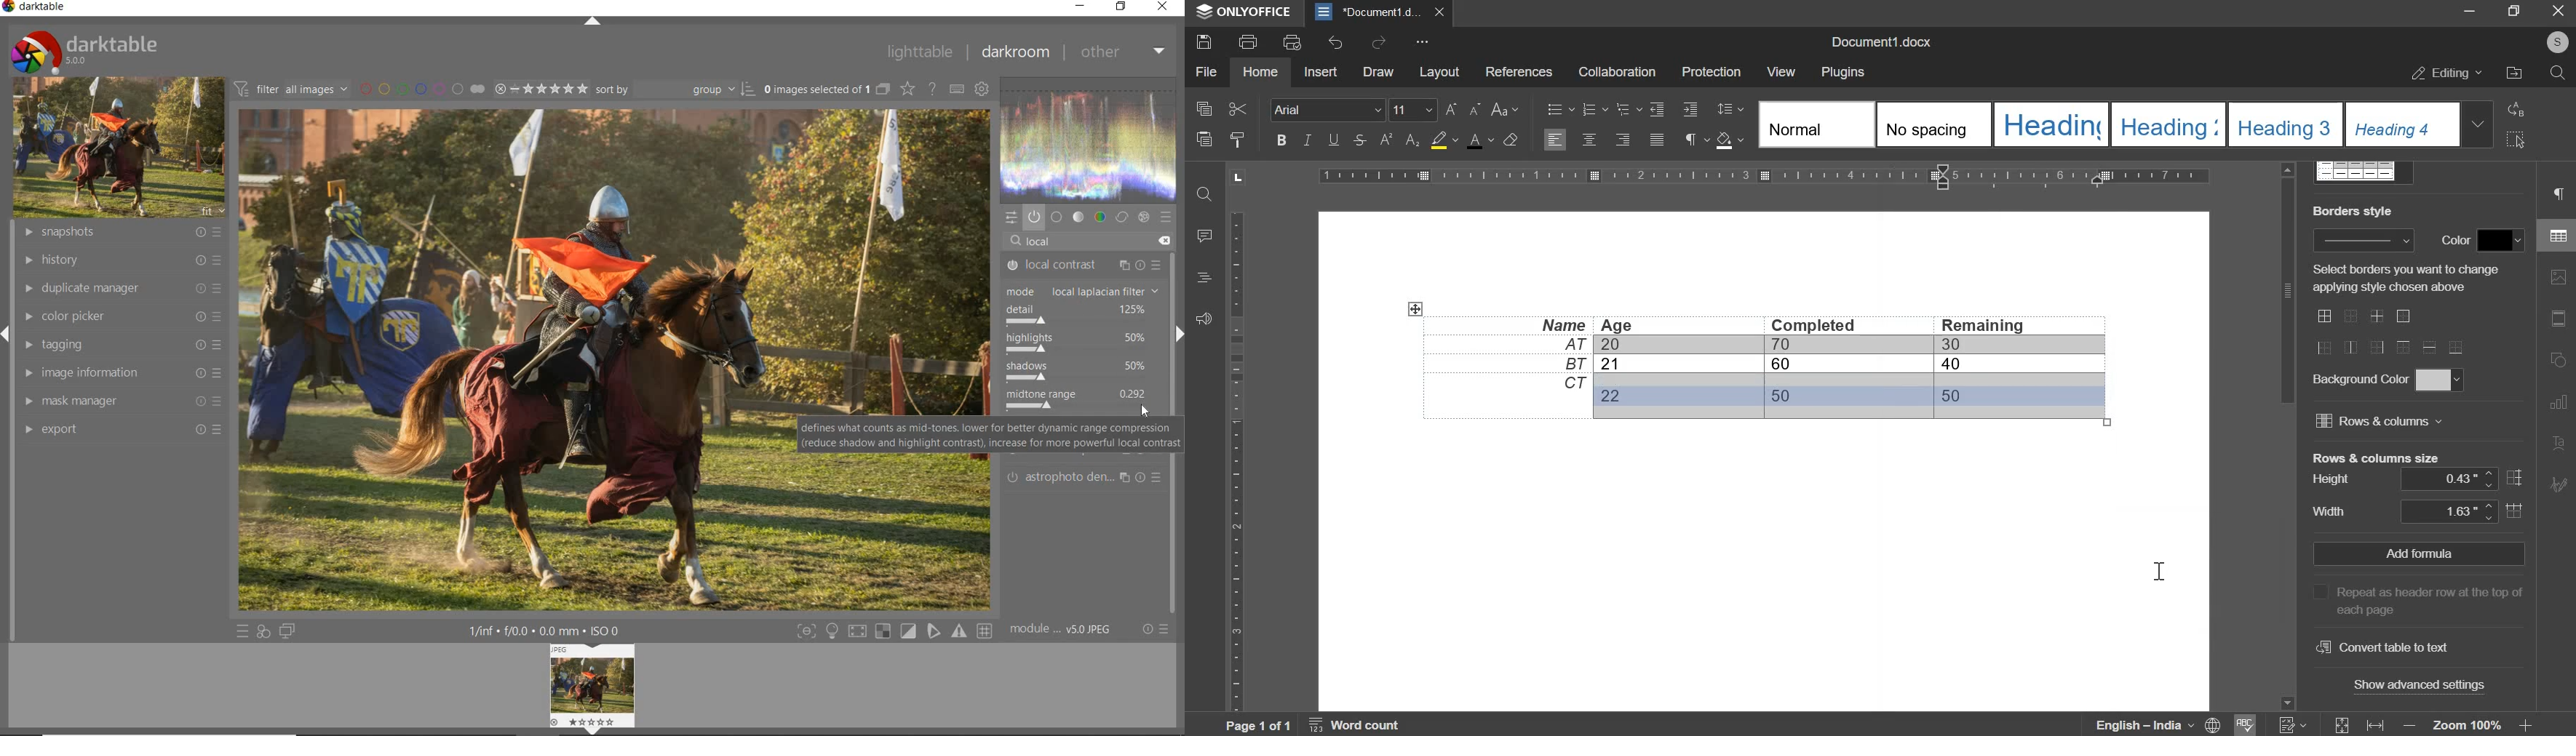  What do you see at coordinates (2438, 380) in the screenshot?
I see `background color` at bounding box center [2438, 380].